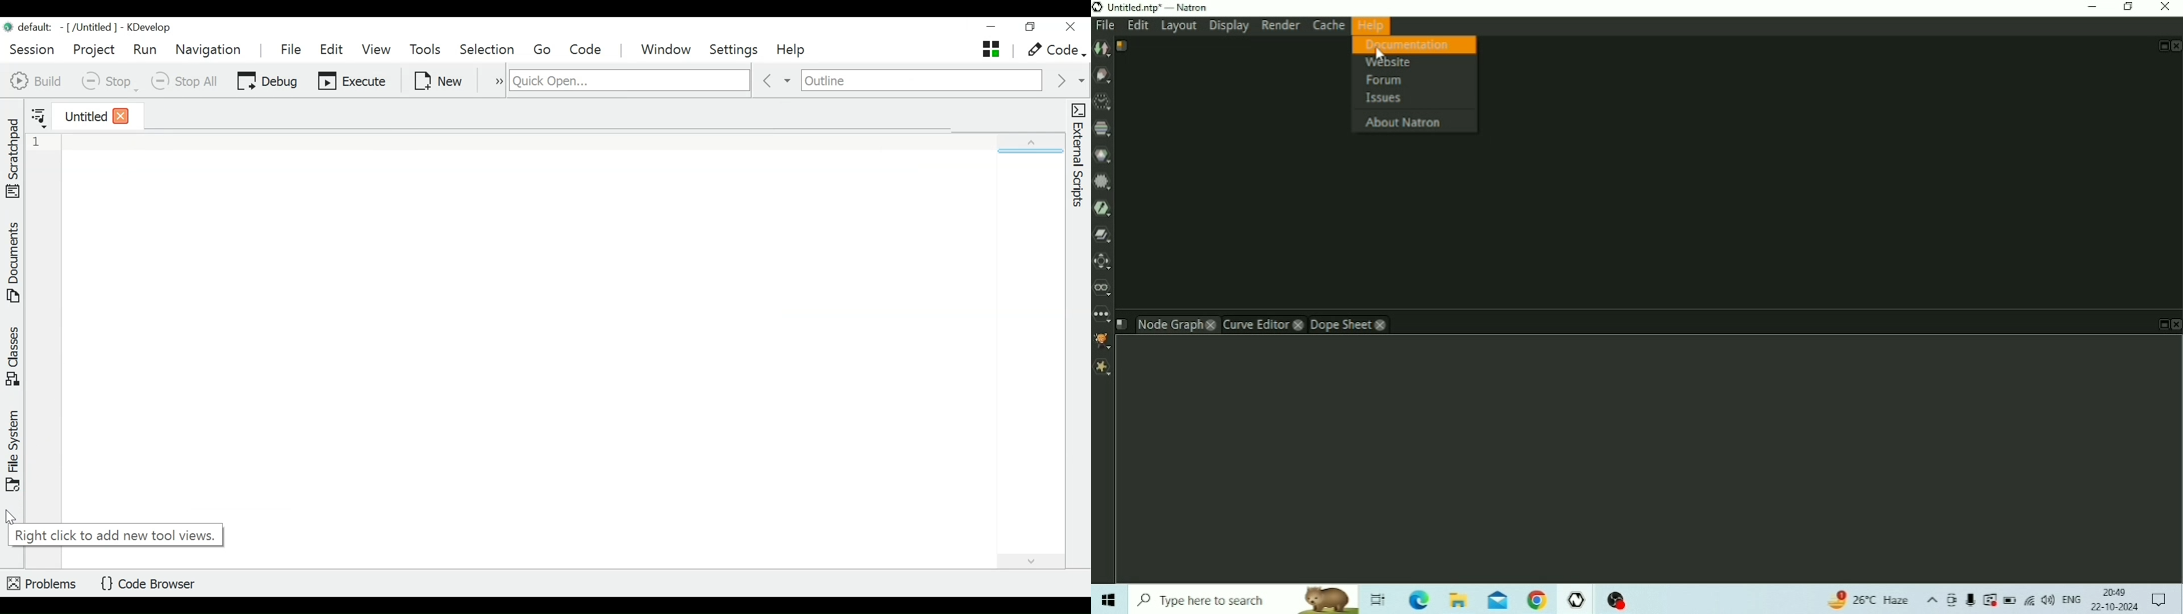  What do you see at coordinates (189, 81) in the screenshot?
I see `Stop All` at bounding box center [189, 81].